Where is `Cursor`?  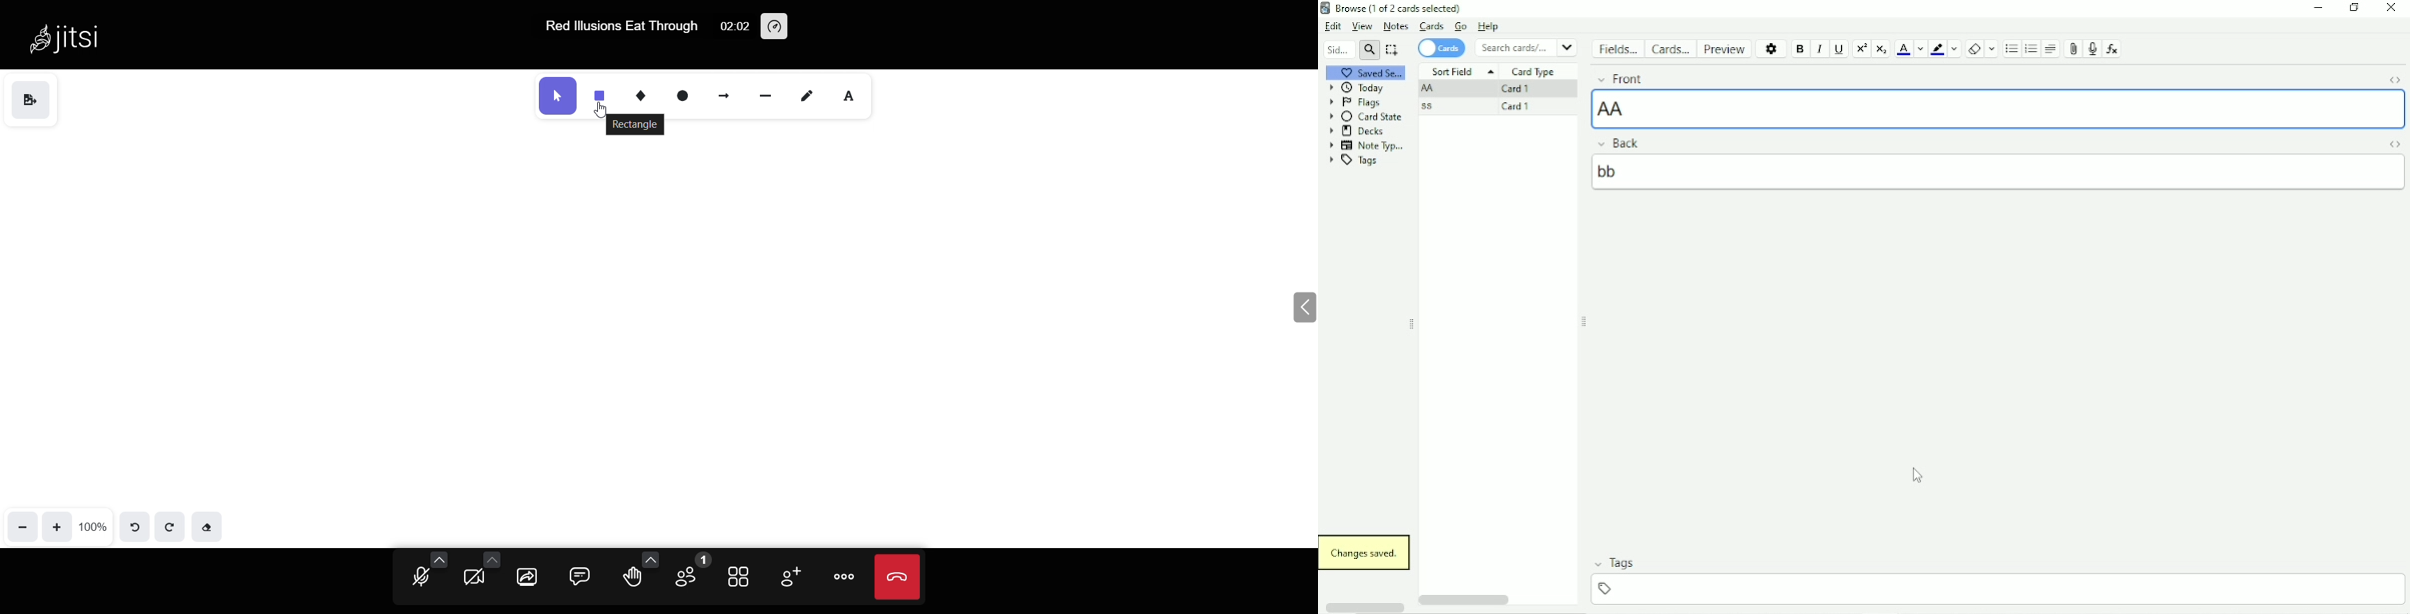
Cursor is located at coordinates (1917, 475).